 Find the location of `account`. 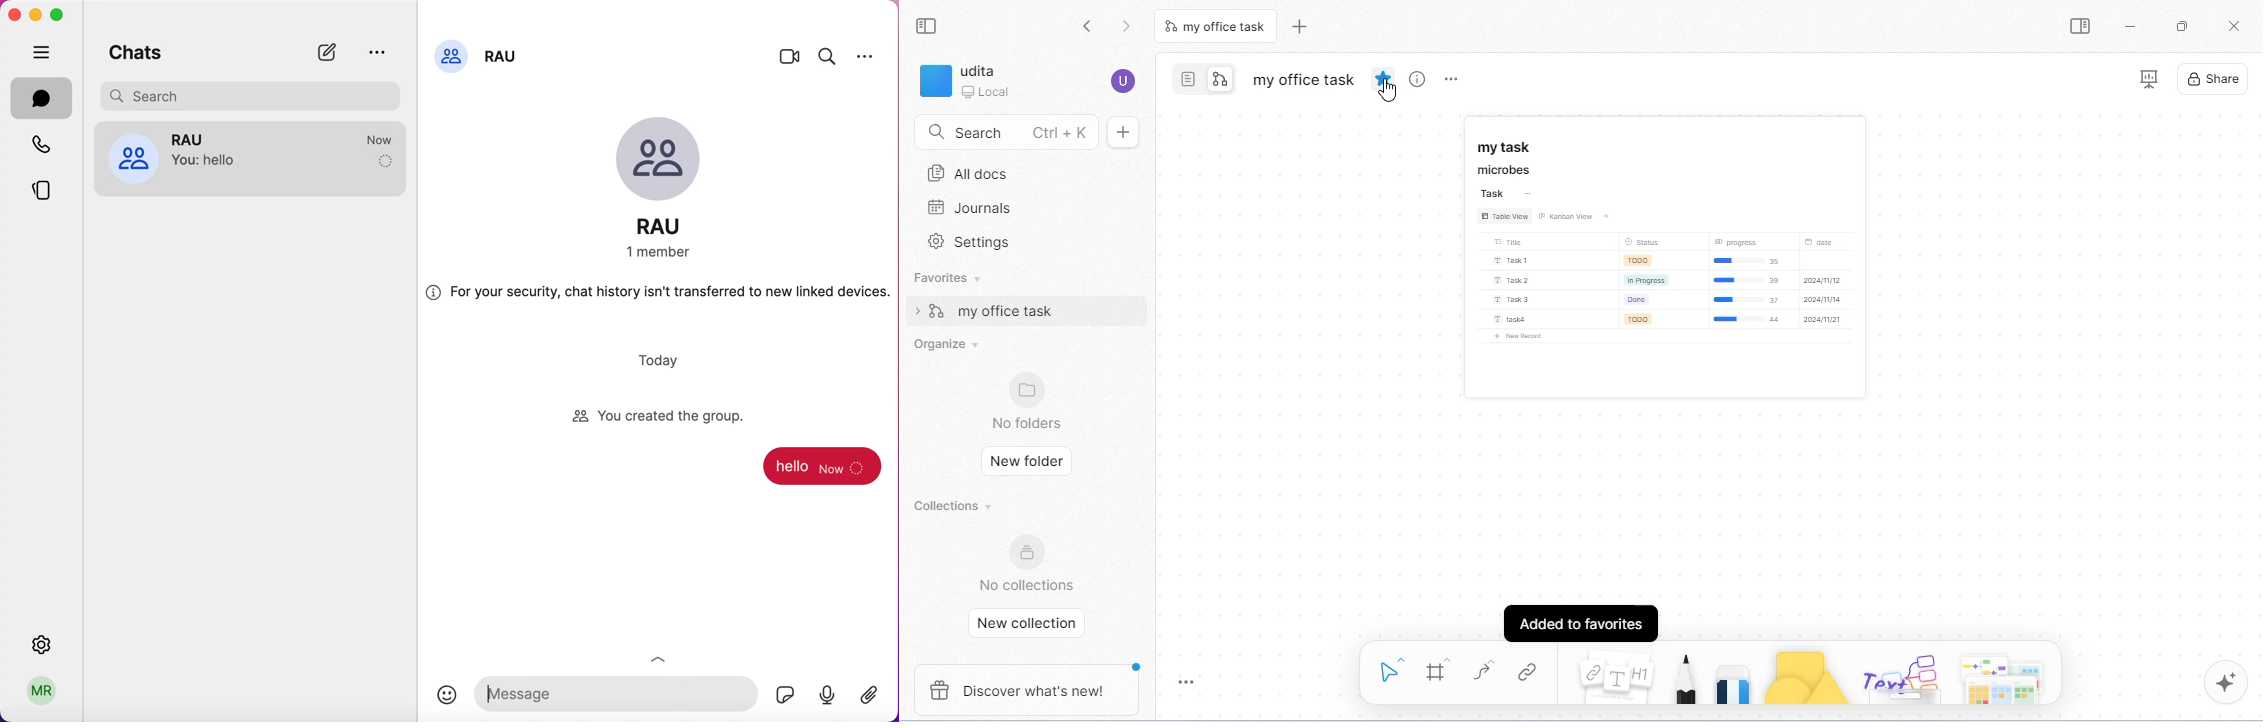

account is located at coordinates (1122, 79).